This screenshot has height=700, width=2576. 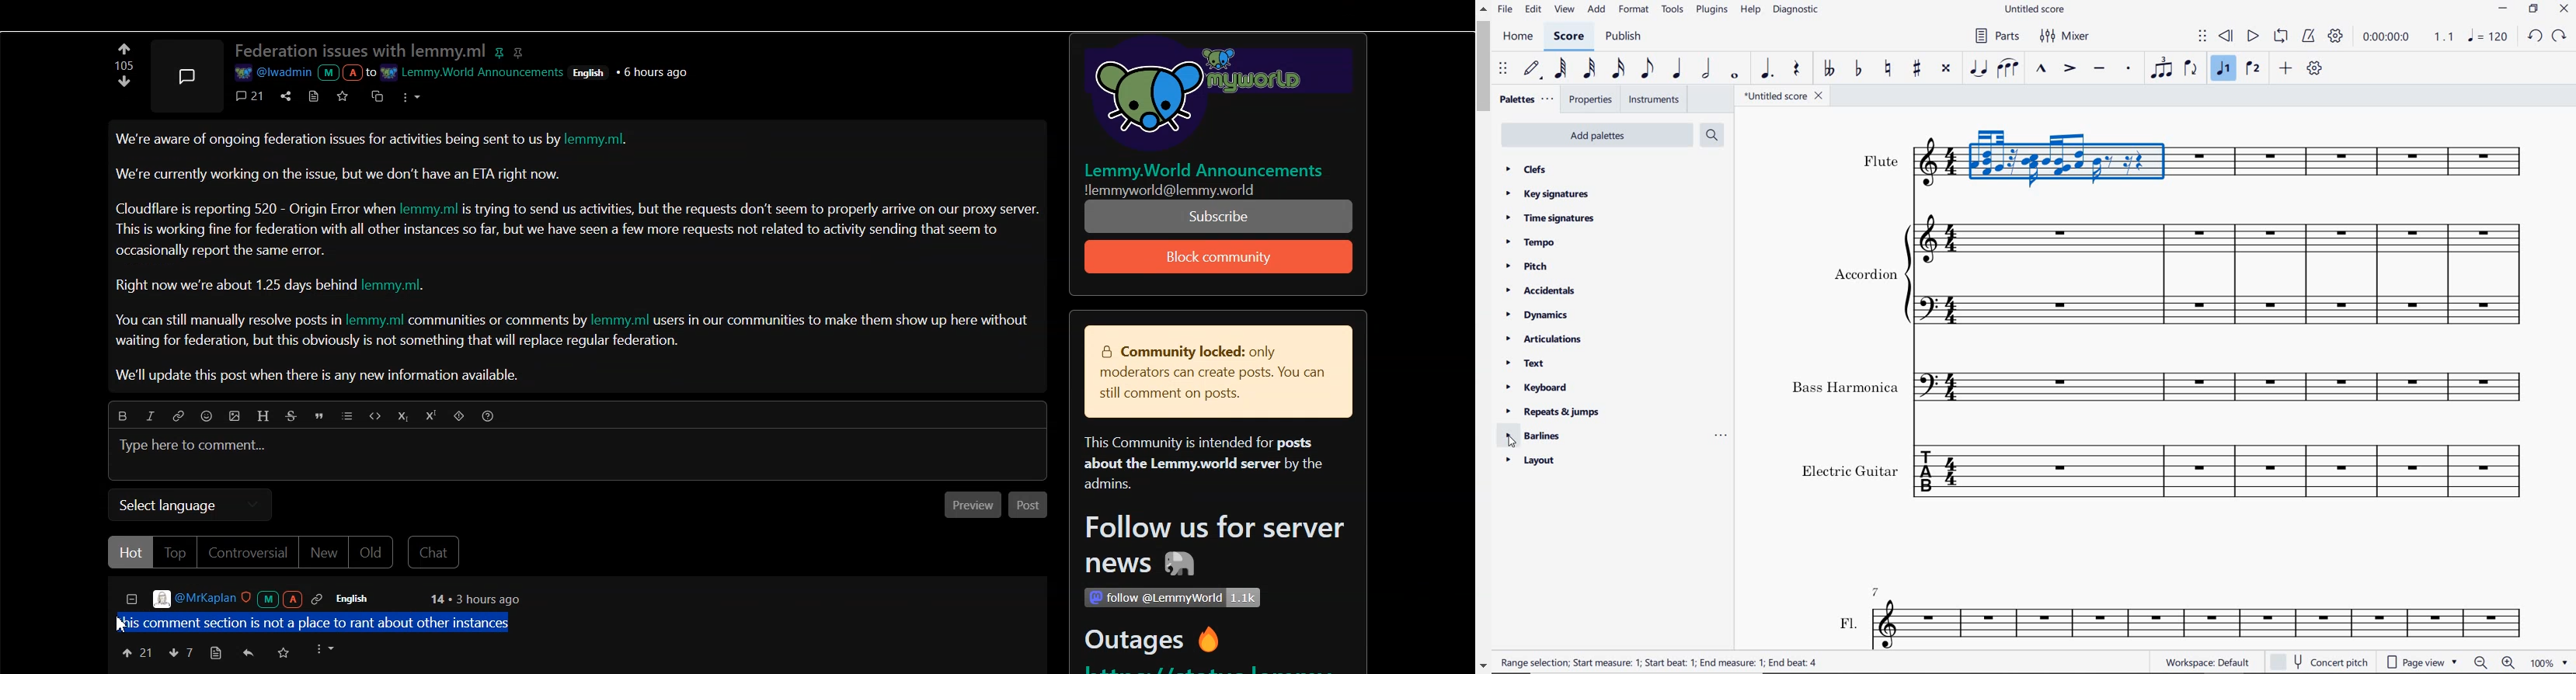 What do you see at coordinates (284, 95) in the screenshot?
I see `share` at bounding box center [284, 95].